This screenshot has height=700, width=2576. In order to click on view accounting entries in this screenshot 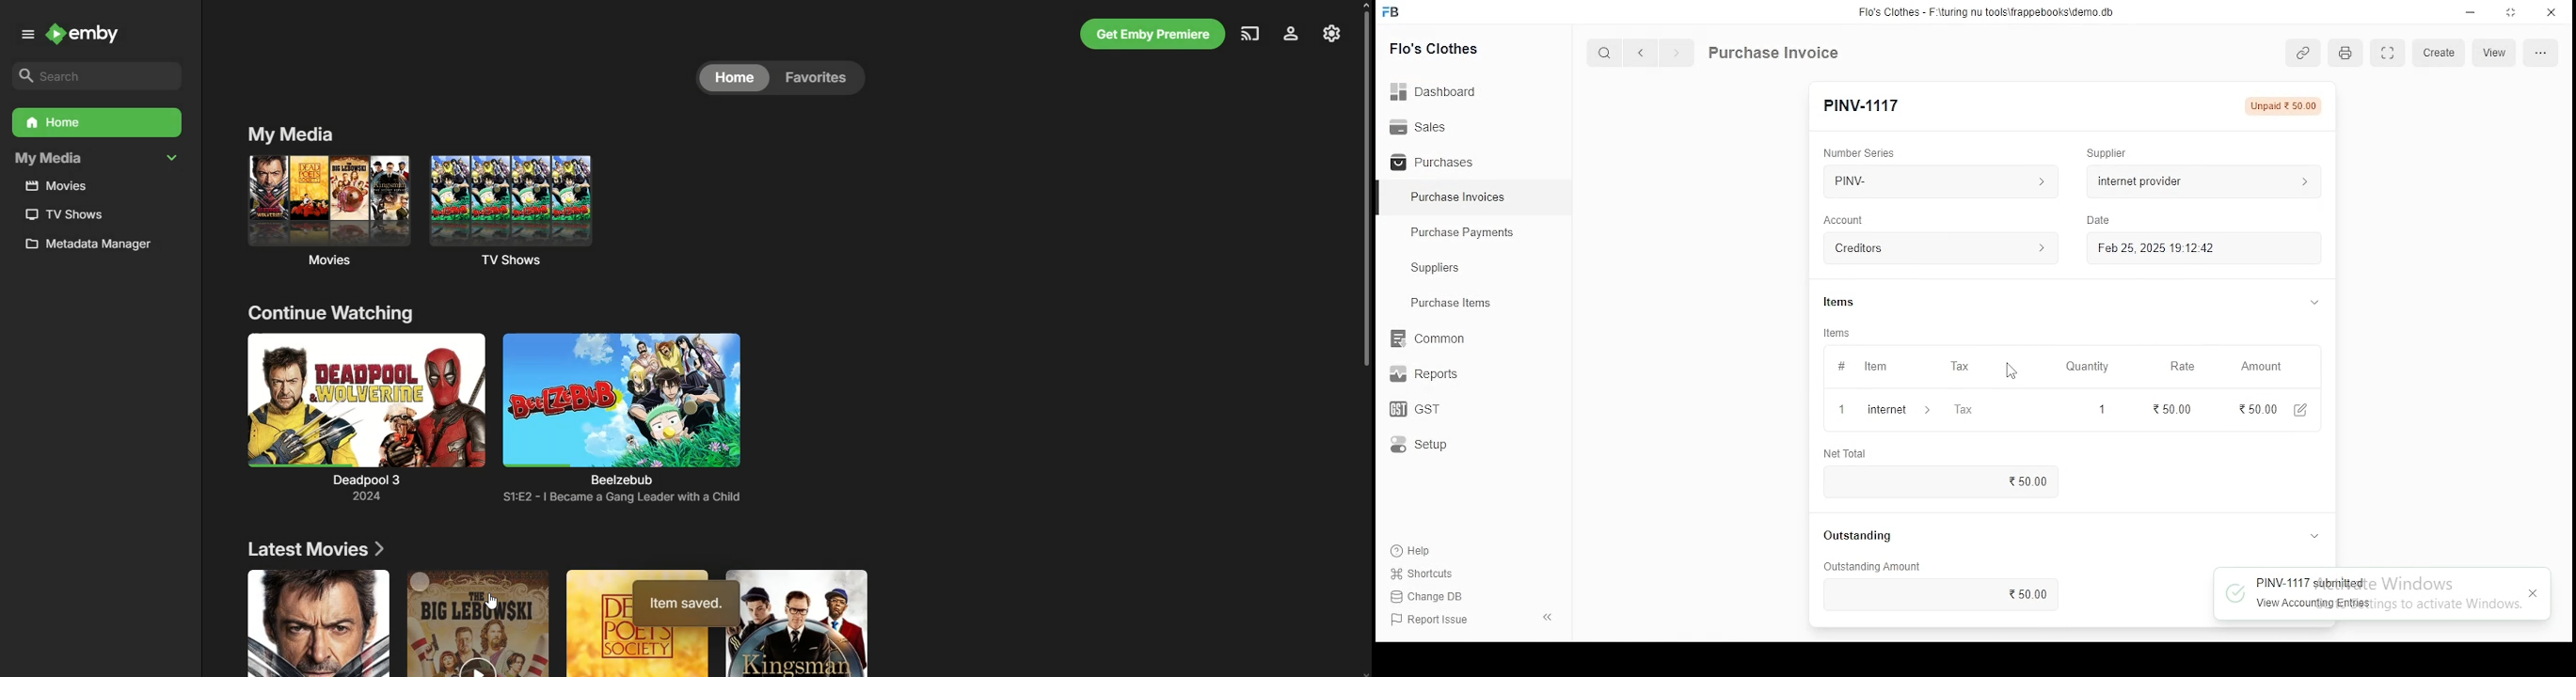, I will do `click(2313, 604)`.